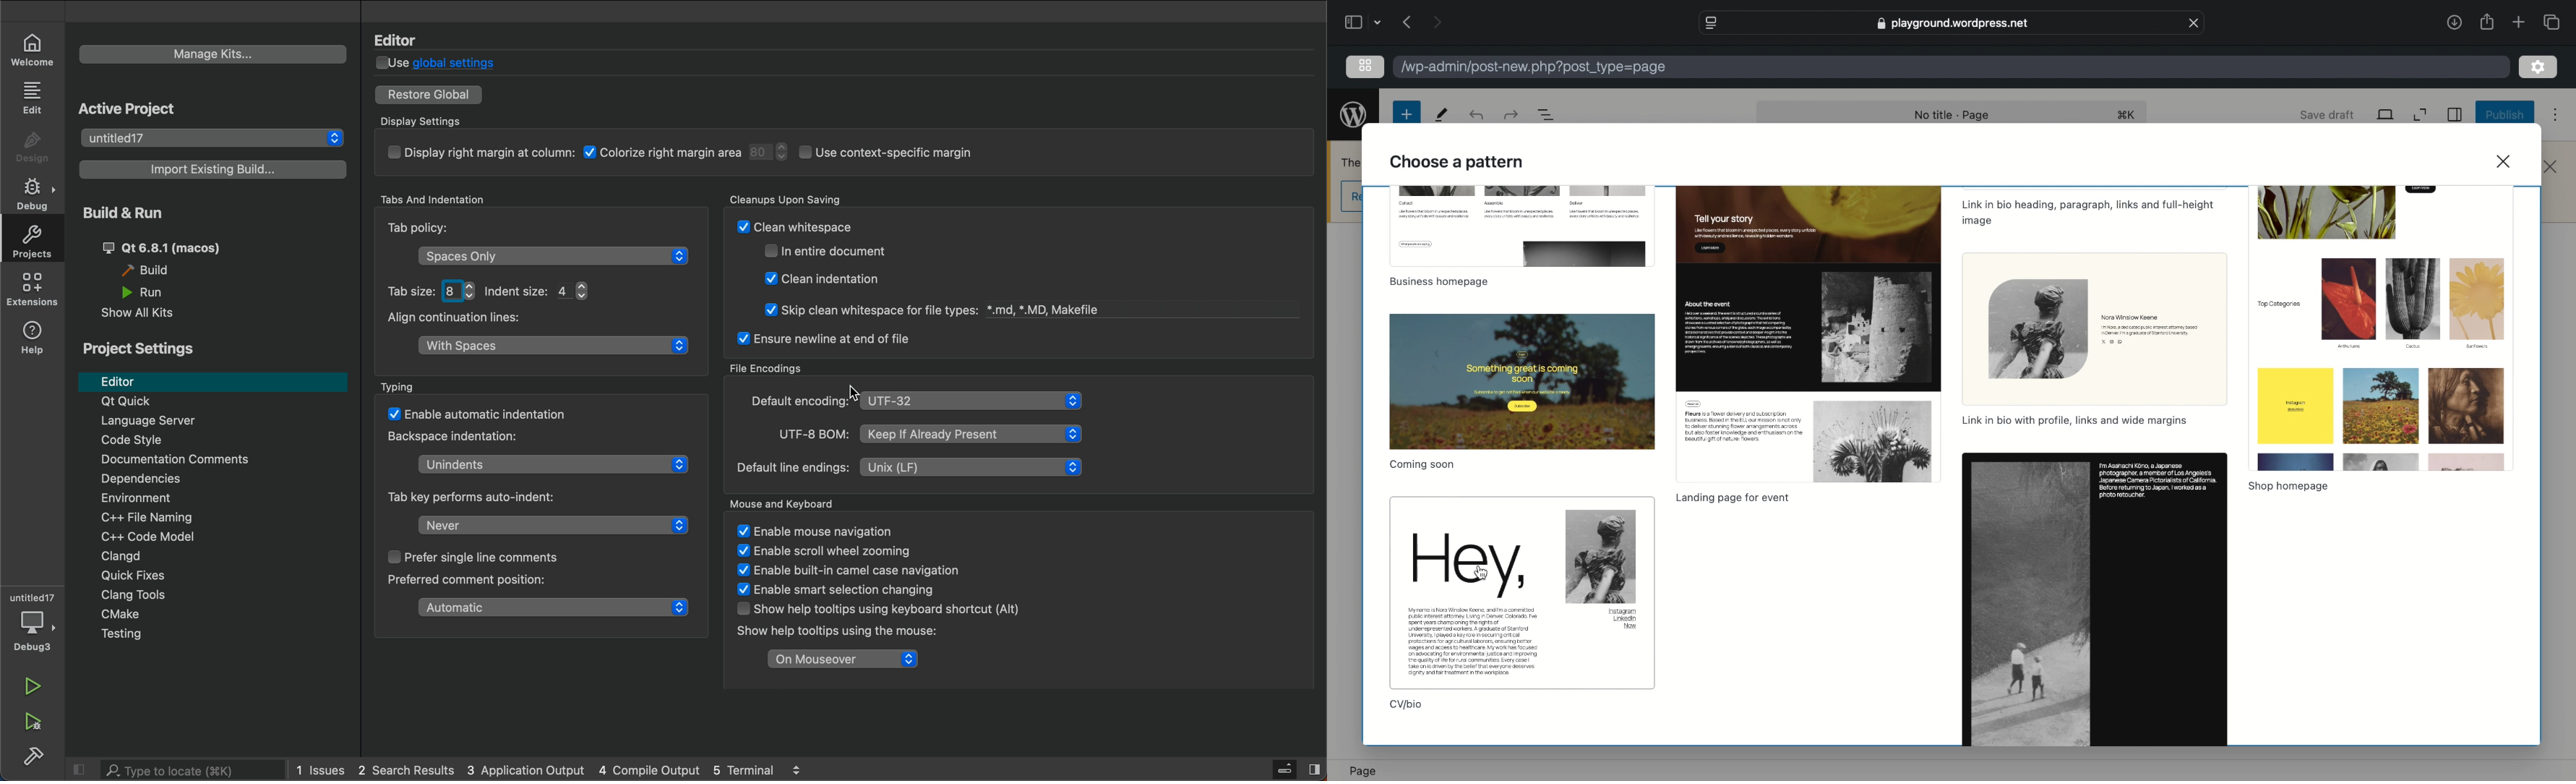  What do you see at coordinates (553, 525) in the screenshot?
I see `tab key auto indent` at bounding box center [553, 525].